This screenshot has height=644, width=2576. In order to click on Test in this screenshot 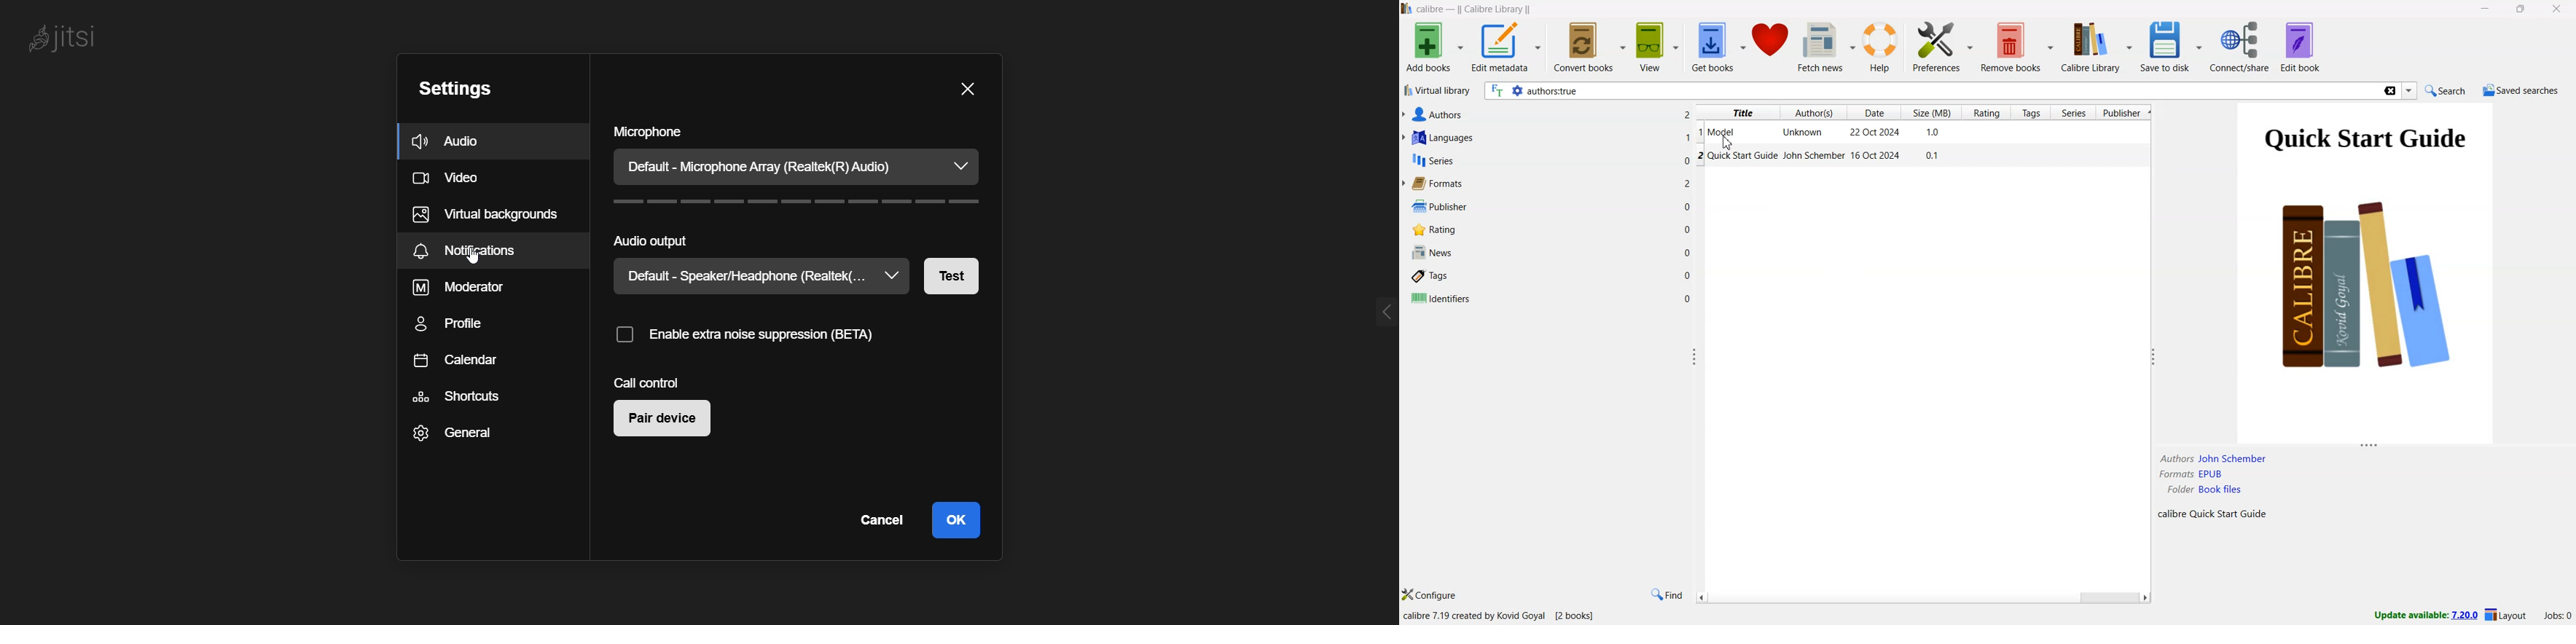, I will do `click(952, 274)`.